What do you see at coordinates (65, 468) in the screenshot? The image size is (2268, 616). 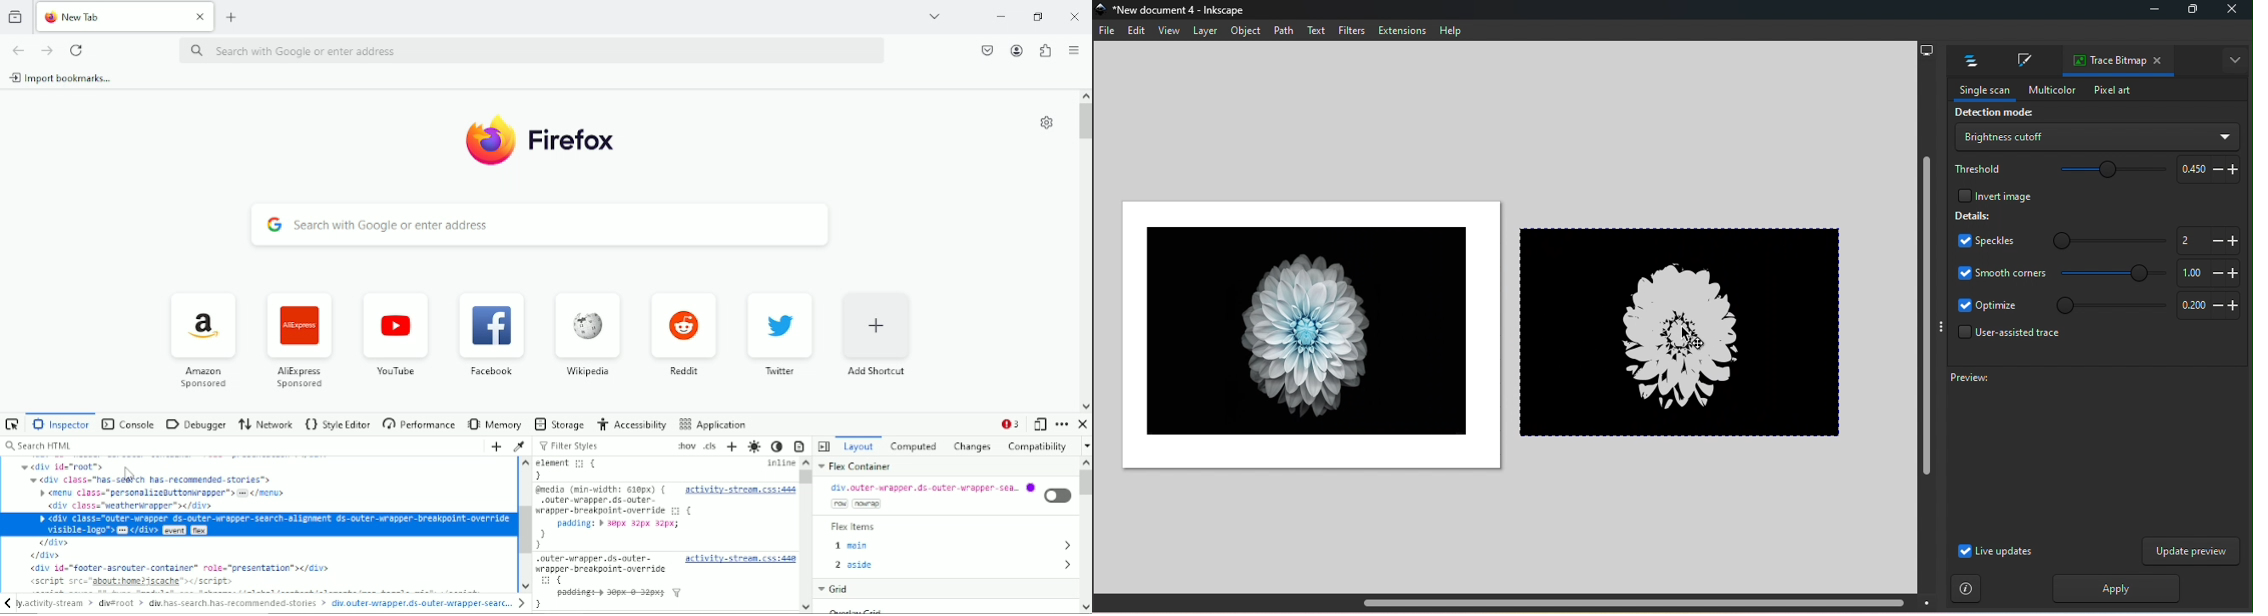 I see `<div id = "root">` at bounding box center [65, 468].